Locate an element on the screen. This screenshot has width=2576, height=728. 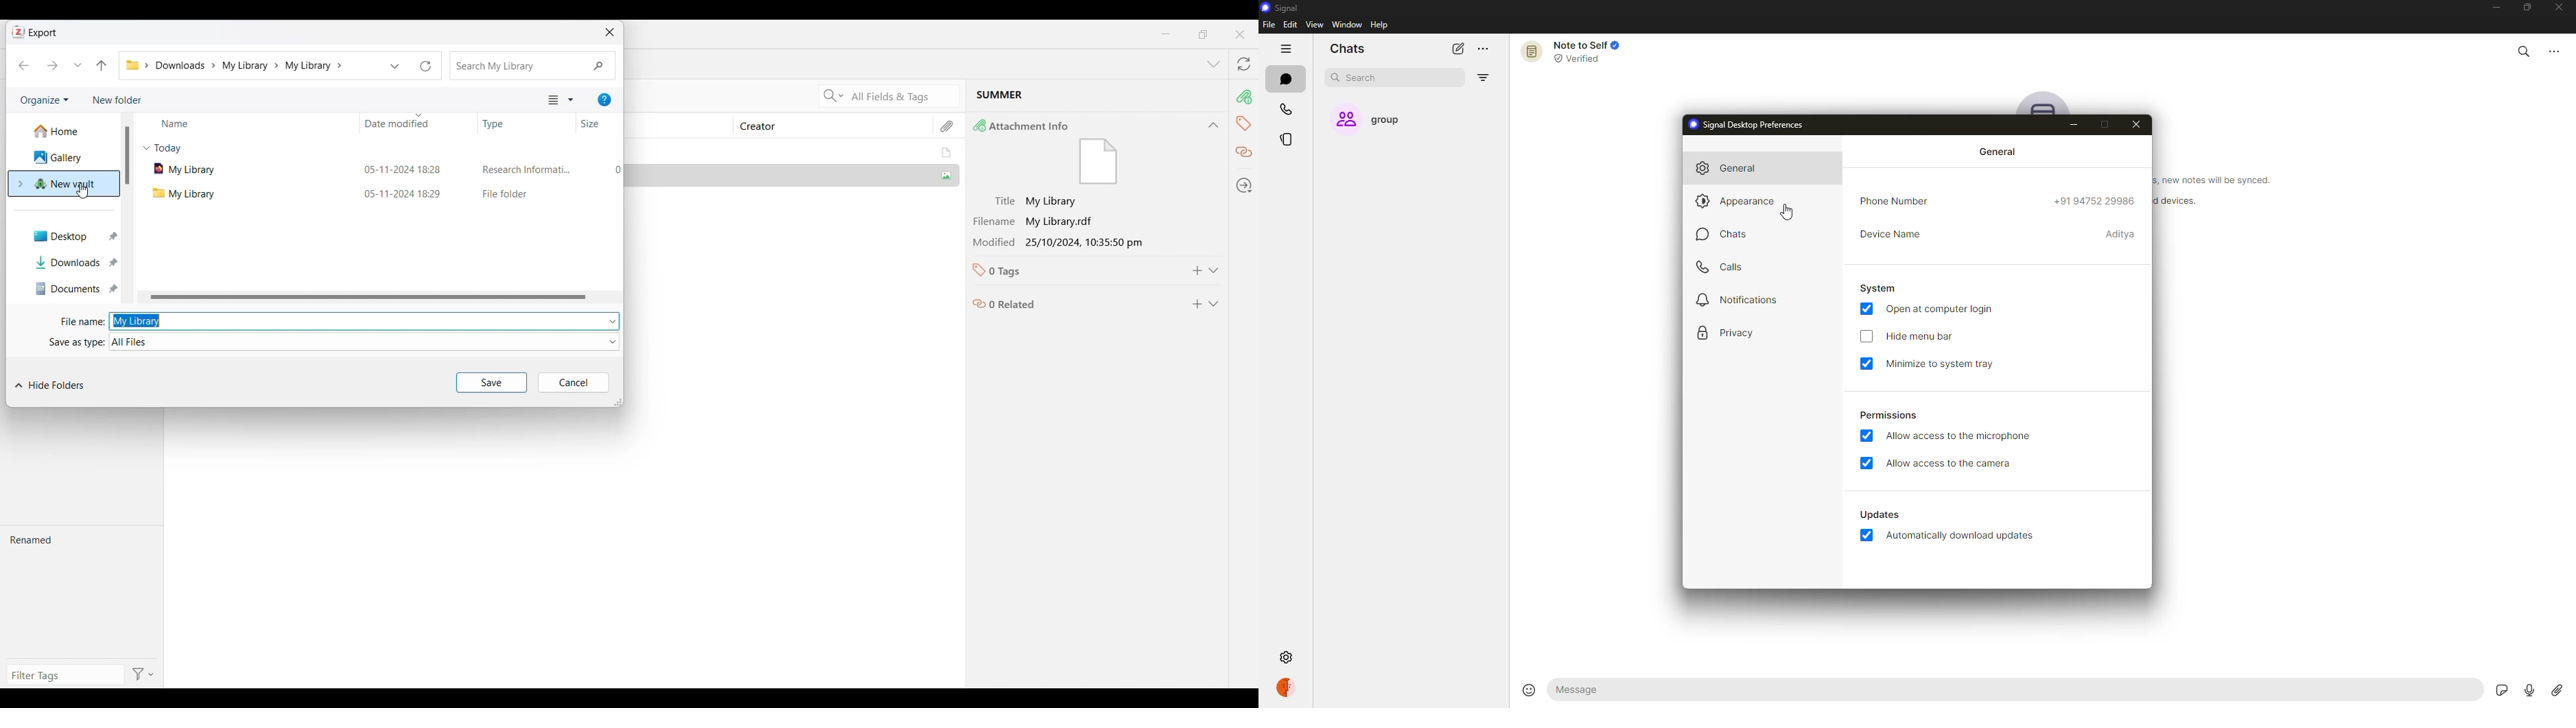
05-11-2024 18:29 File Forlder is located at coordinates (490, 193).